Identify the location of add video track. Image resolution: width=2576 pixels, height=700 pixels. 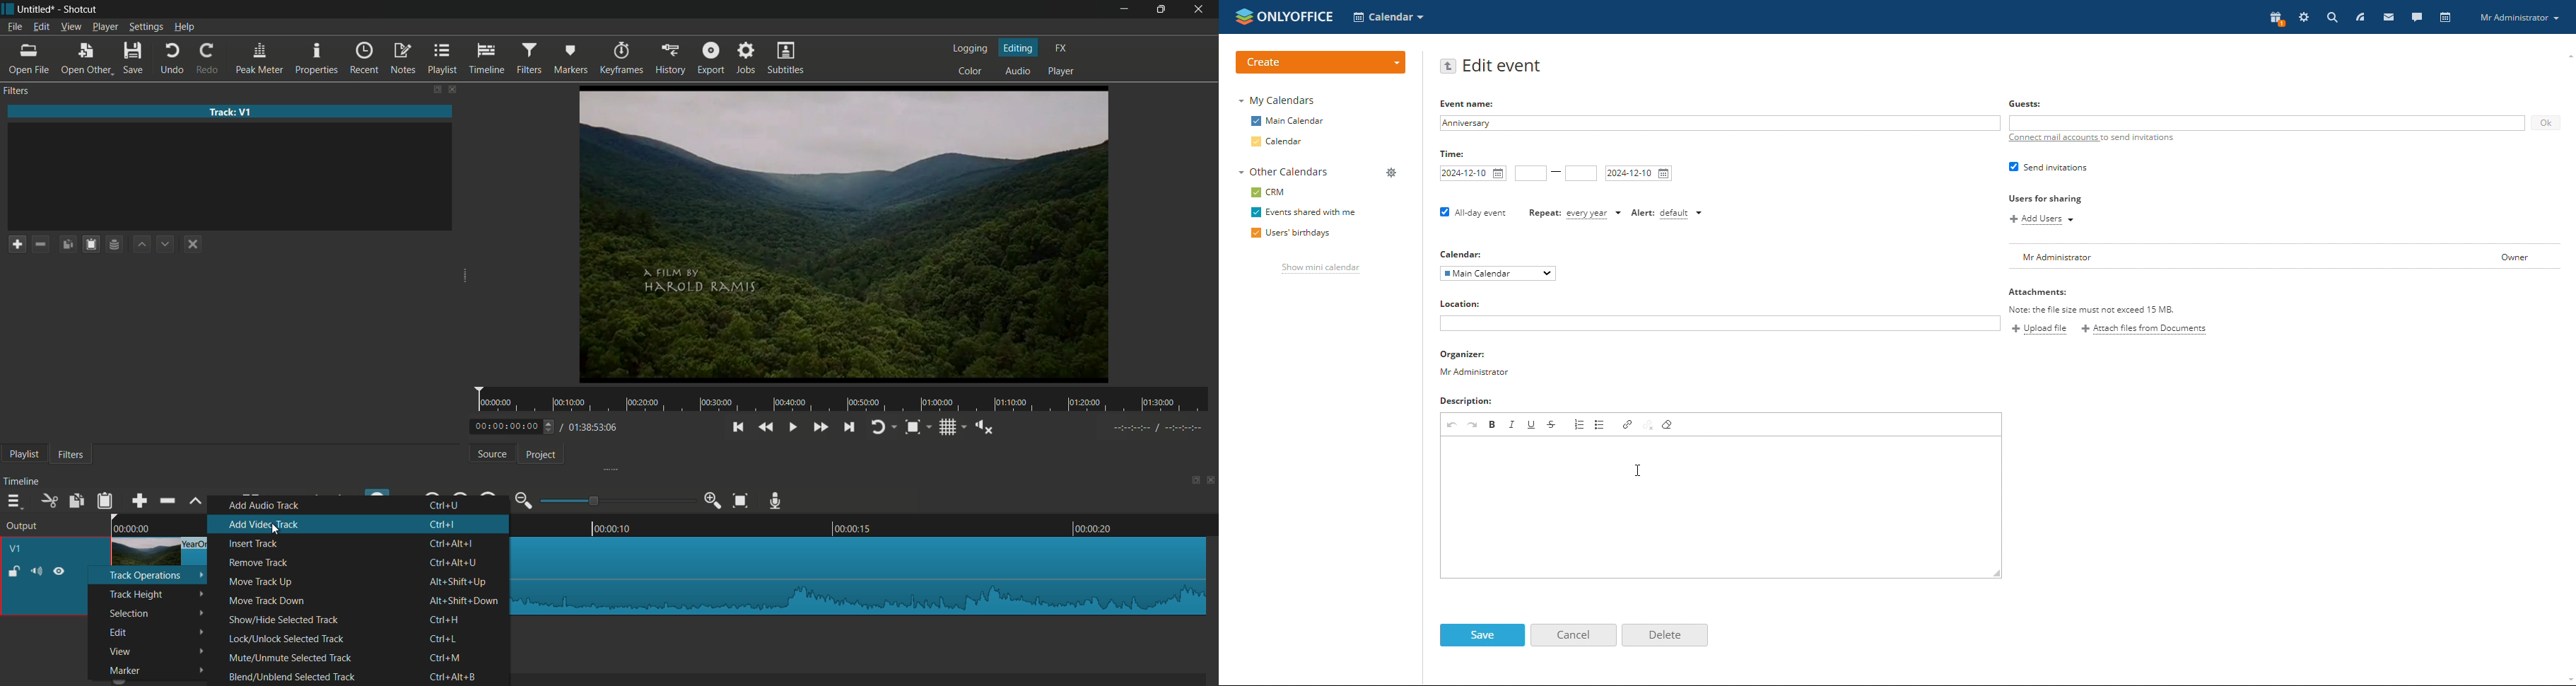
(262, 524).